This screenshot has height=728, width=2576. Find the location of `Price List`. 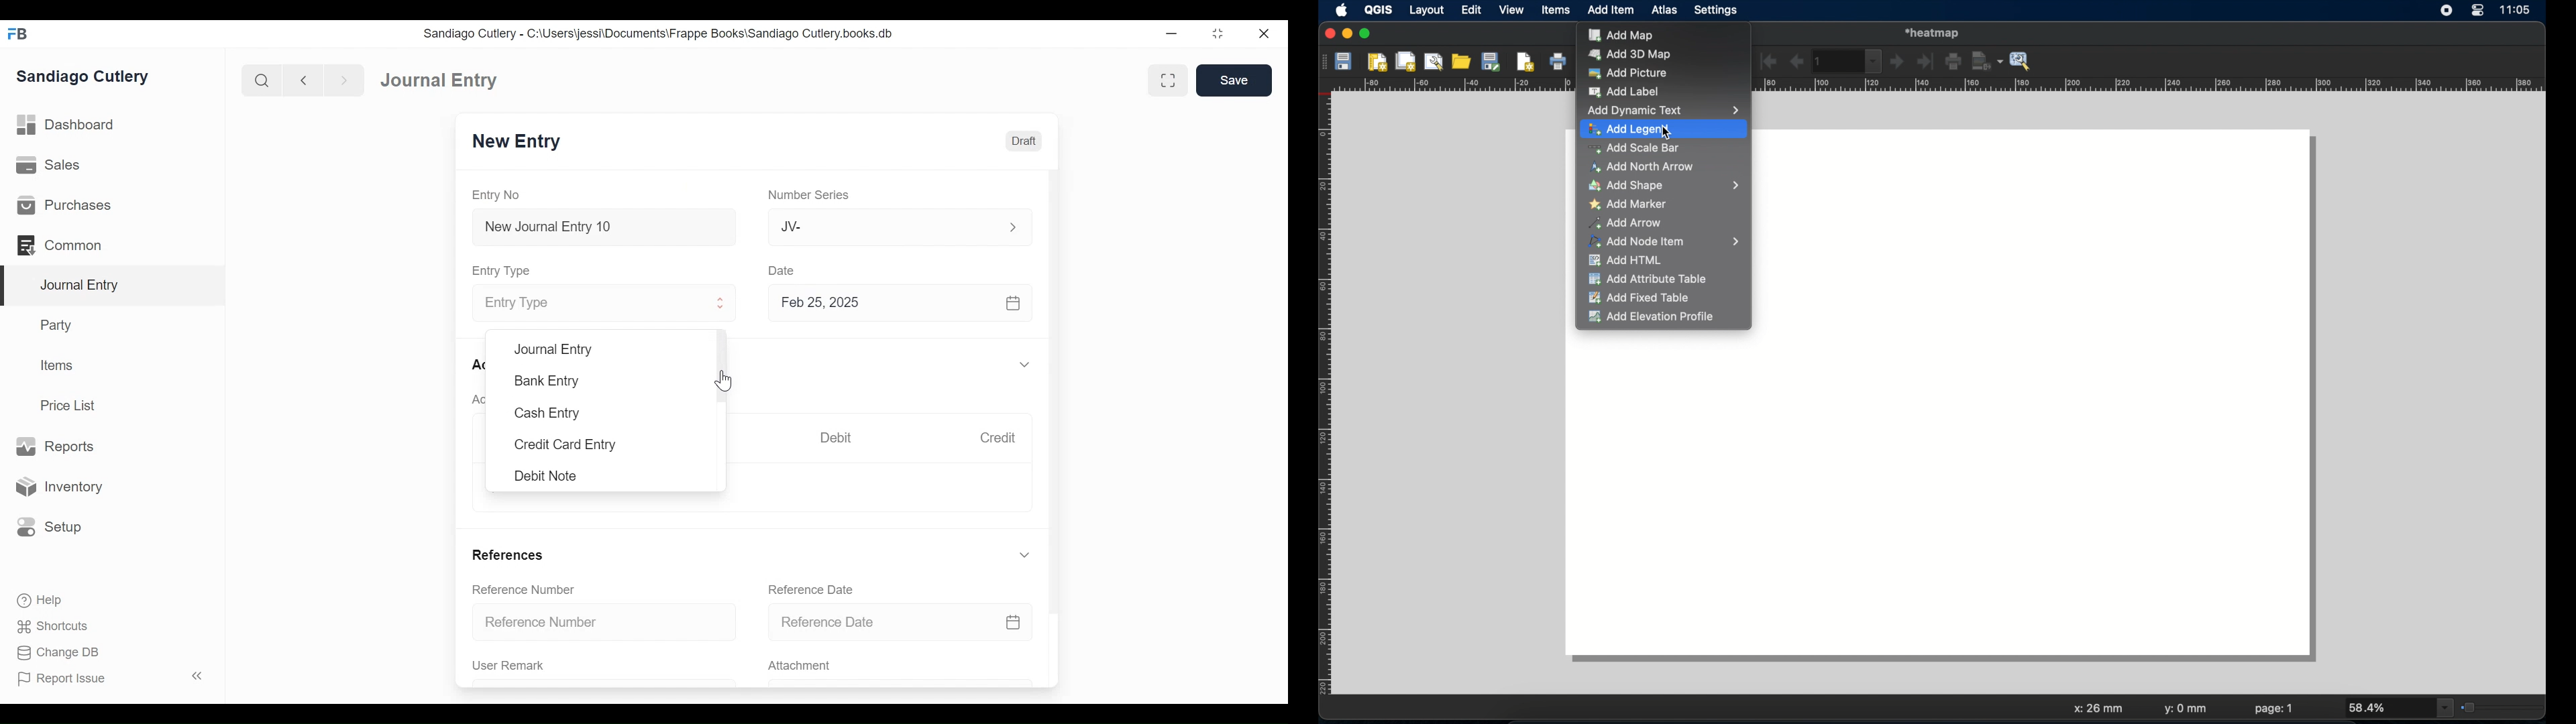

Price List is located at coordinates (70, 405).